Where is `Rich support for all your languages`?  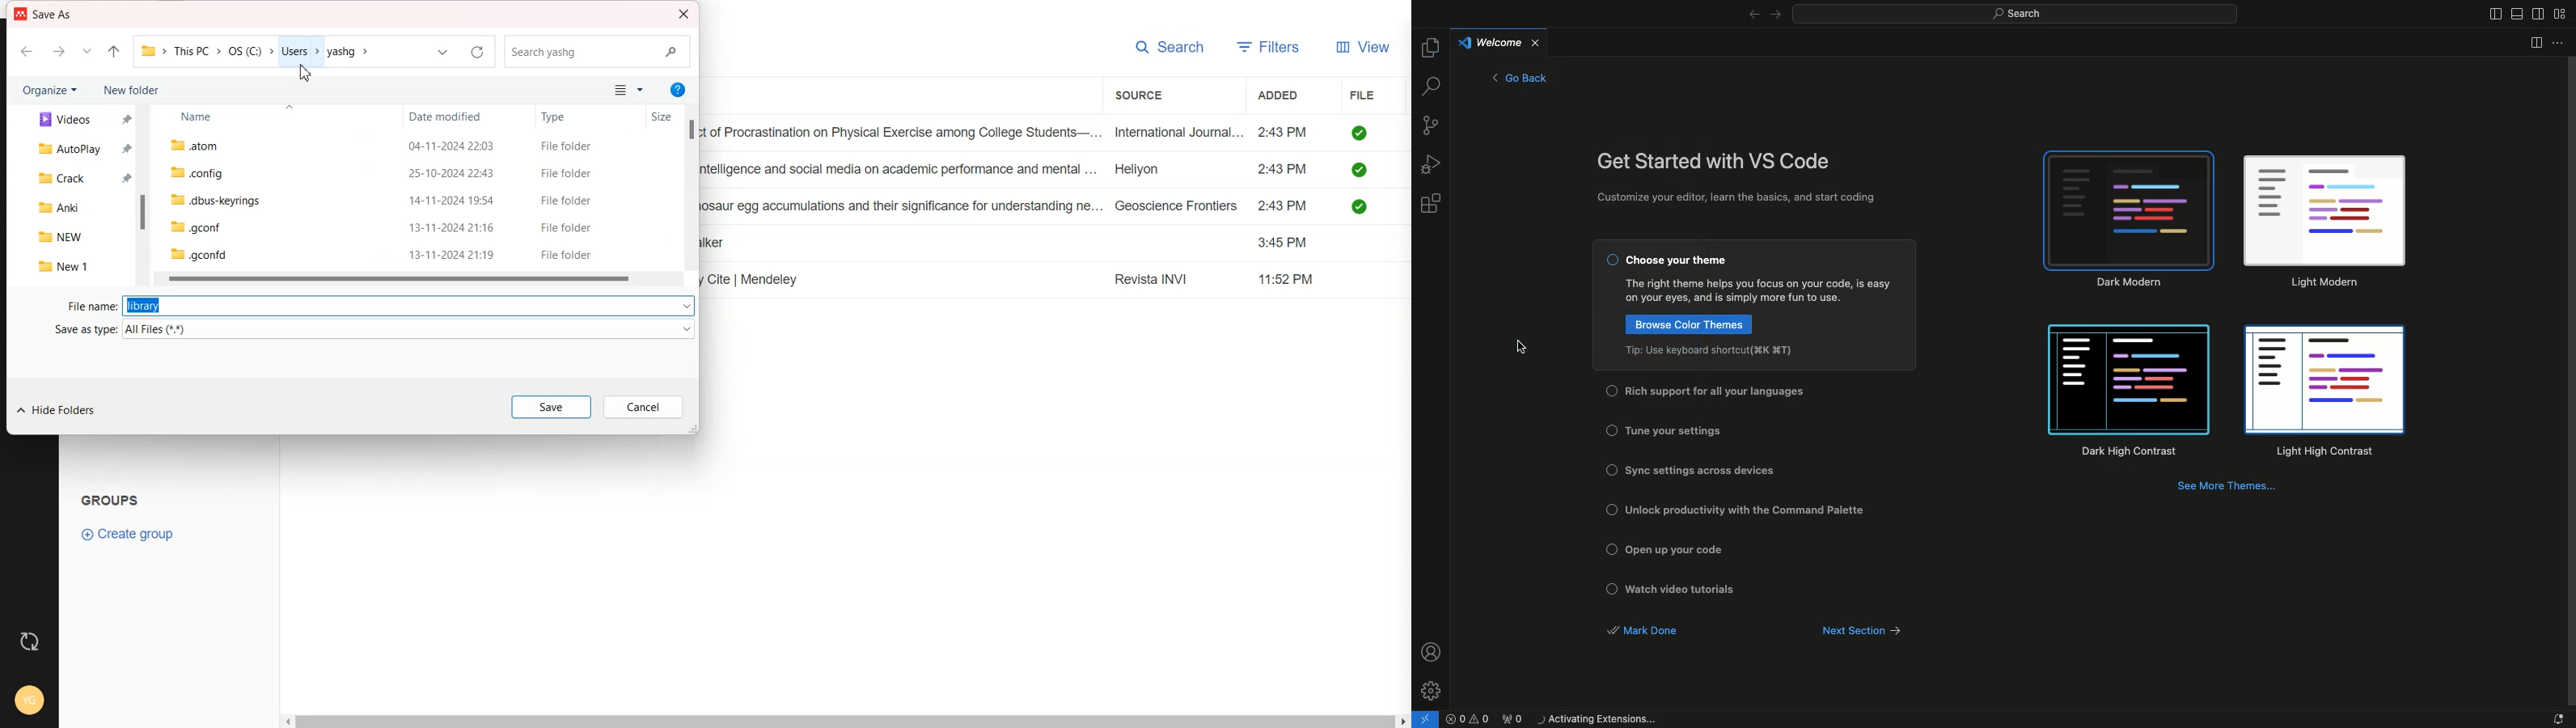 Rich support for all your languages is located at coordinates (1722, 392).